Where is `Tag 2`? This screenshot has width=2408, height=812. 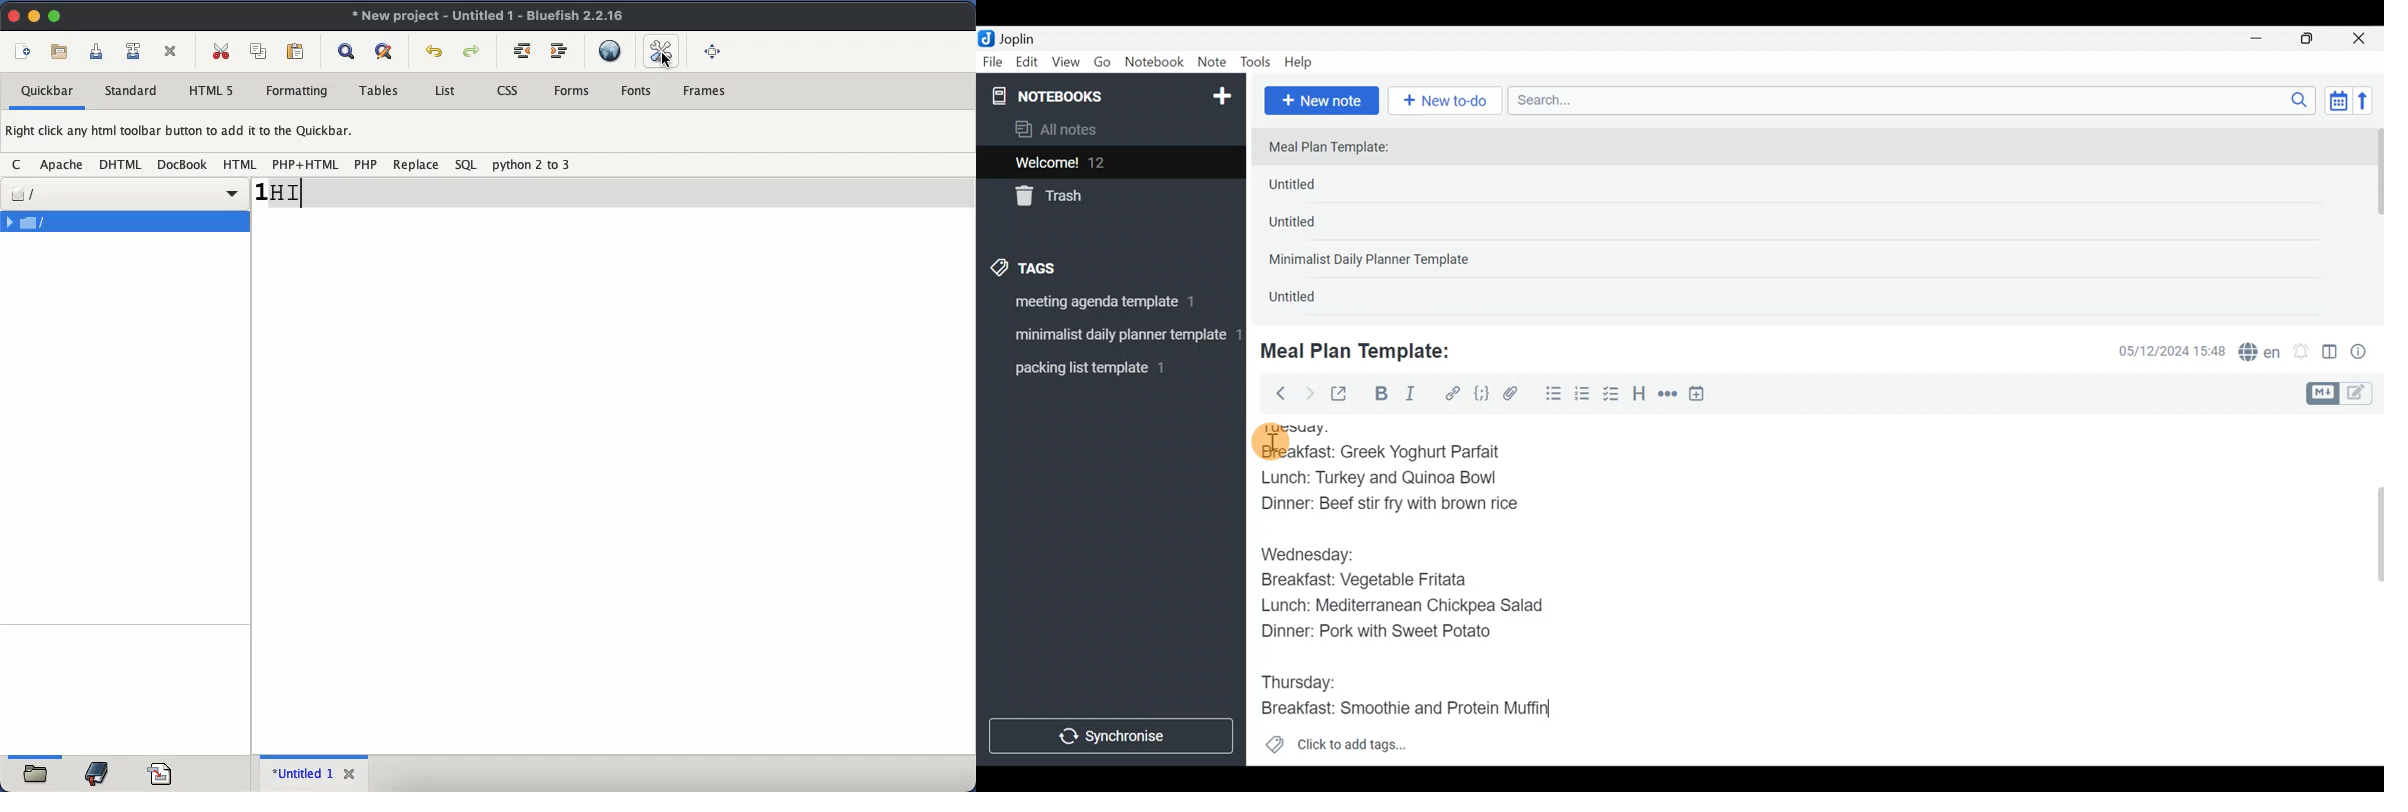
Tag 2 is located at coordinates (1110, 337).